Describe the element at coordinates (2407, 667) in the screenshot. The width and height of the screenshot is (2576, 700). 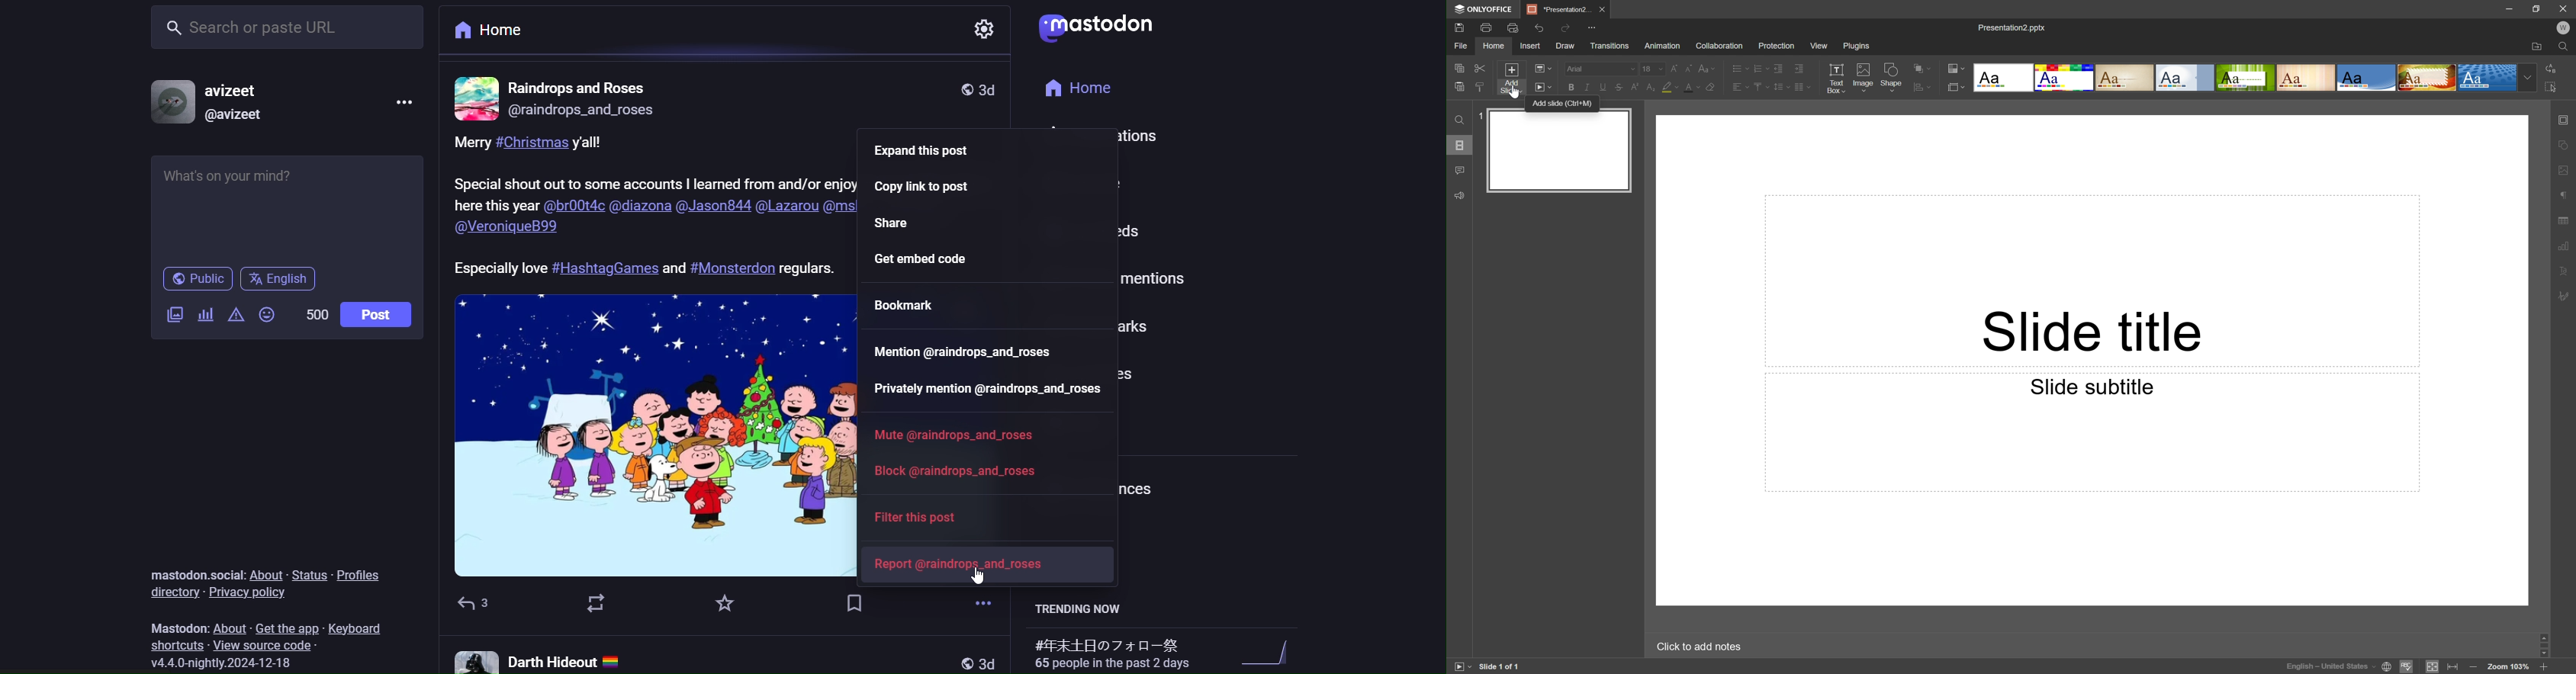
I see `Spell checking` at that location.